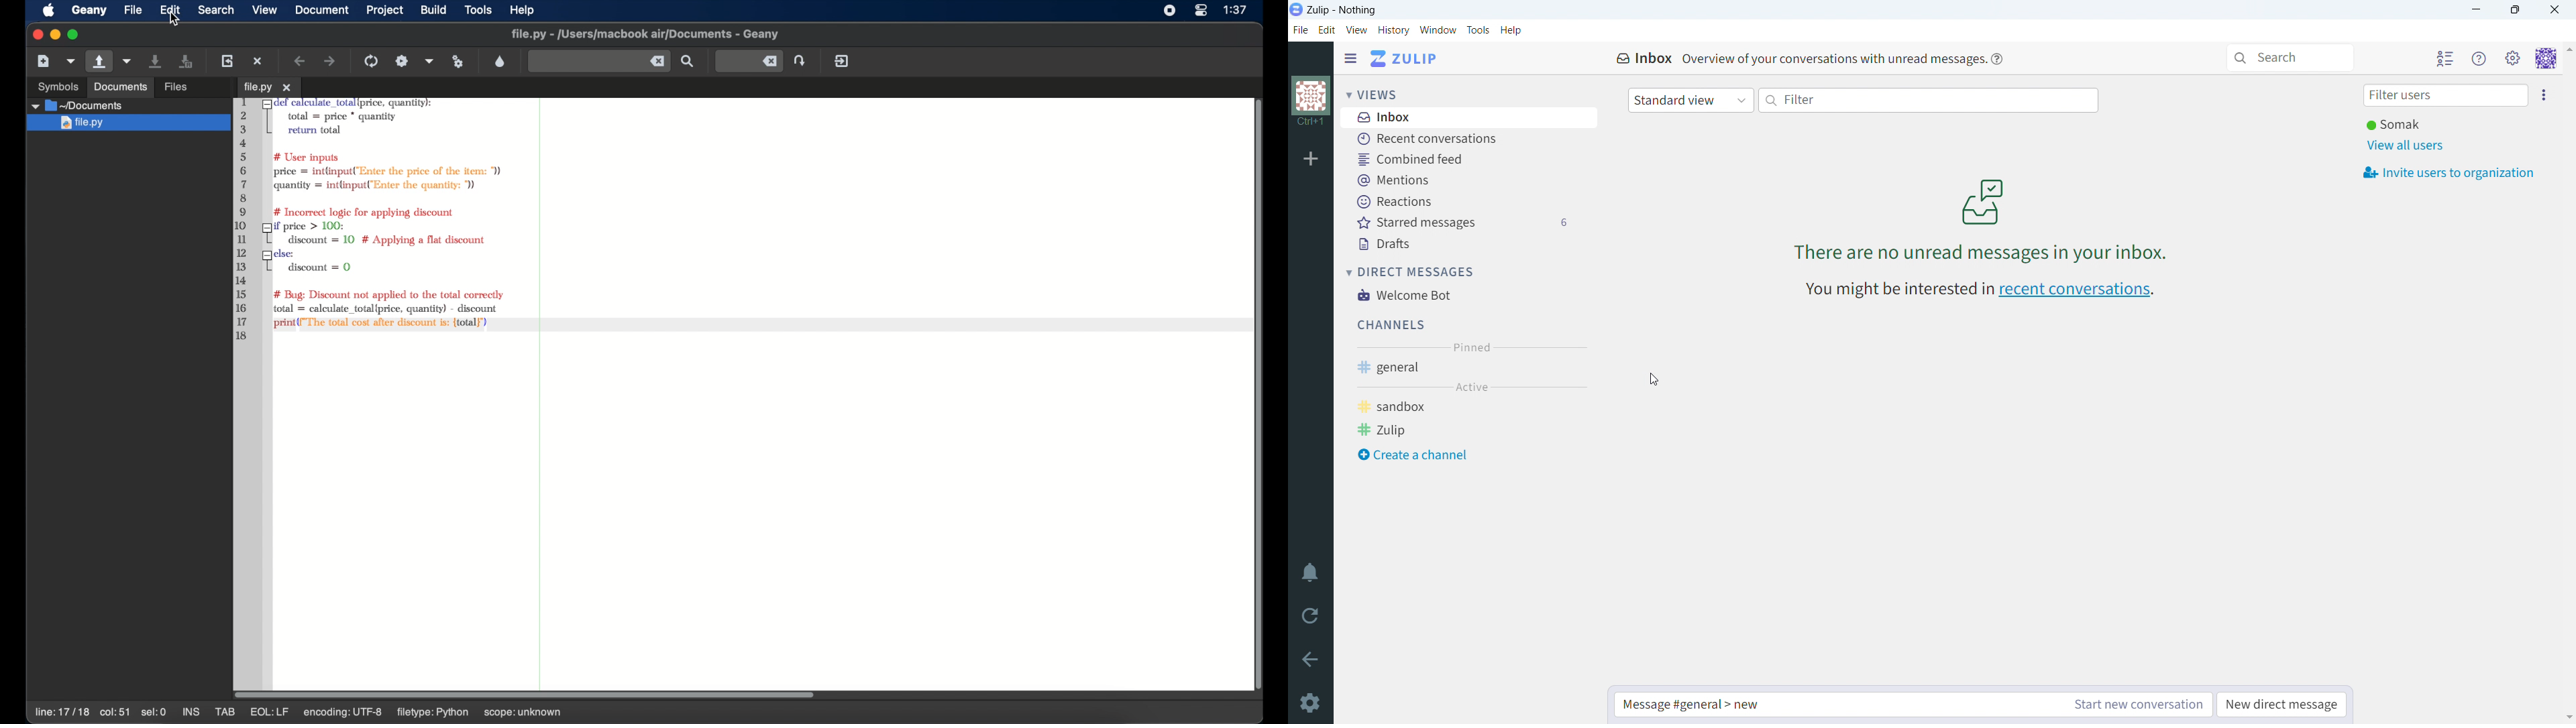  I want to click on close current file, so click(259, 61).